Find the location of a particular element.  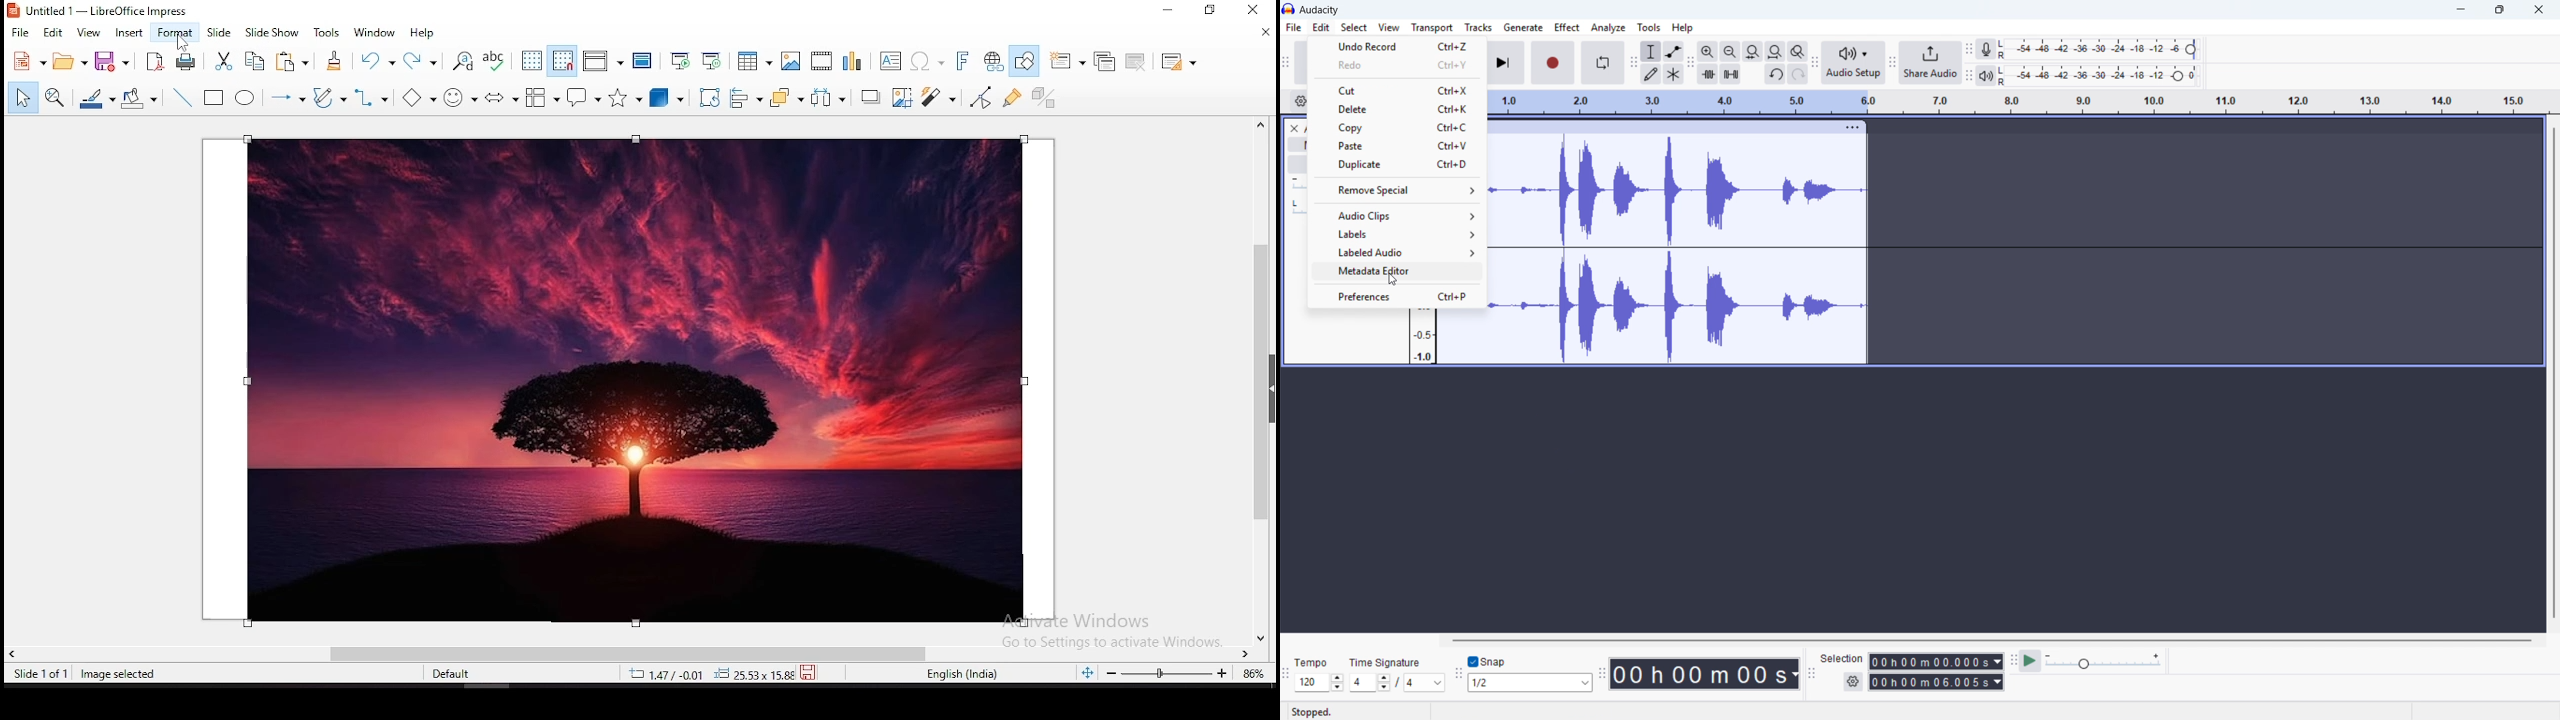

display grid is located at coordinates (531, 61).